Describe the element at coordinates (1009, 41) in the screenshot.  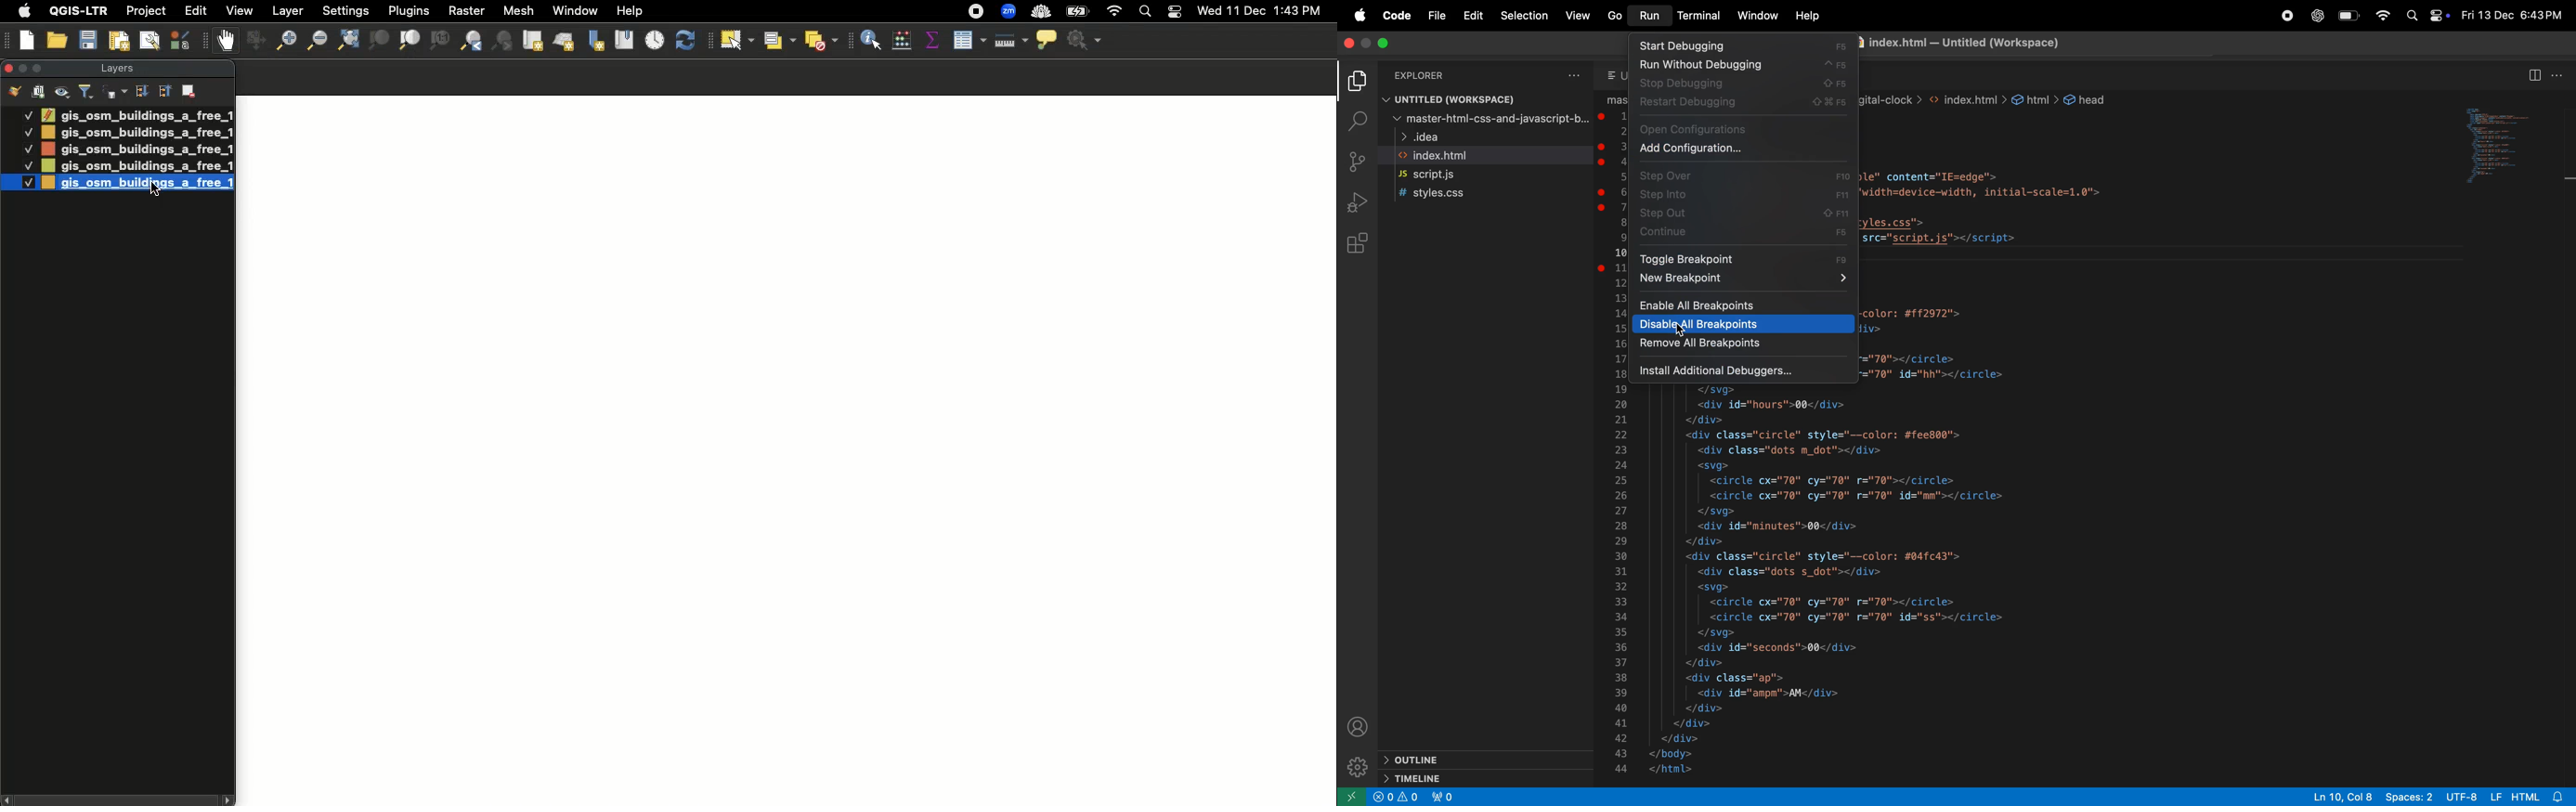
I see `Measure line` at that location.